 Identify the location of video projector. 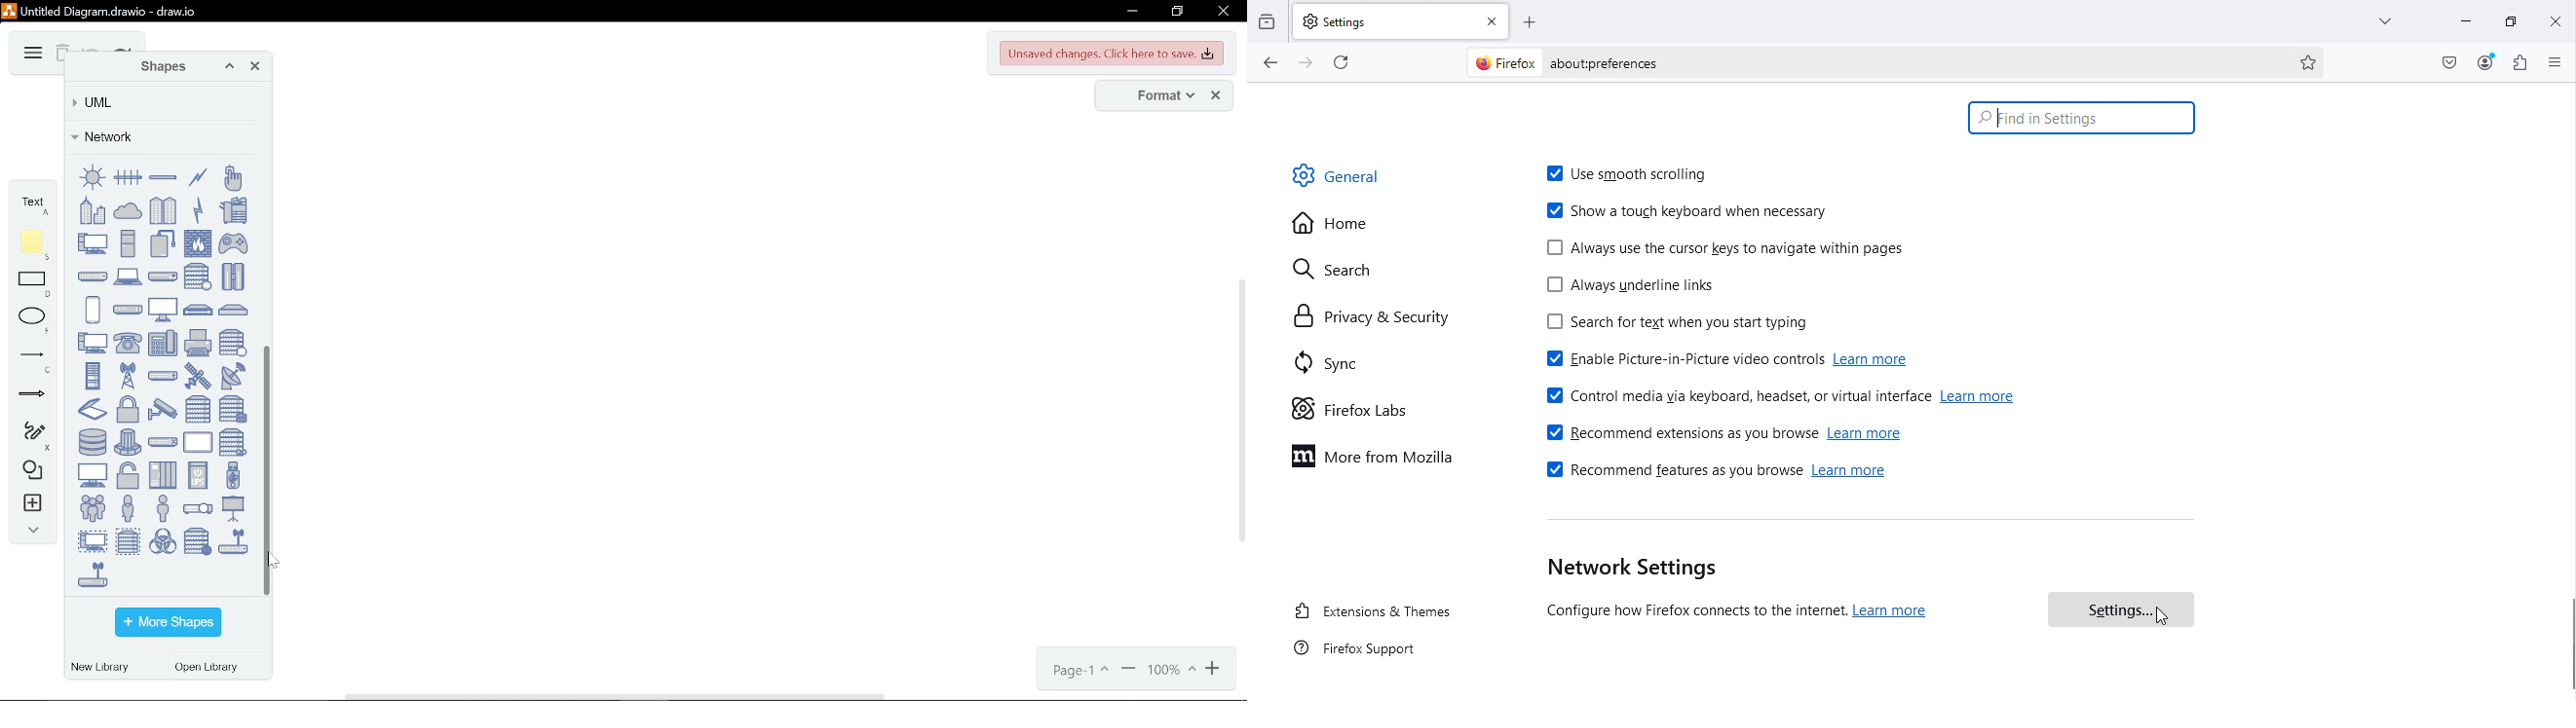
(198, 509).